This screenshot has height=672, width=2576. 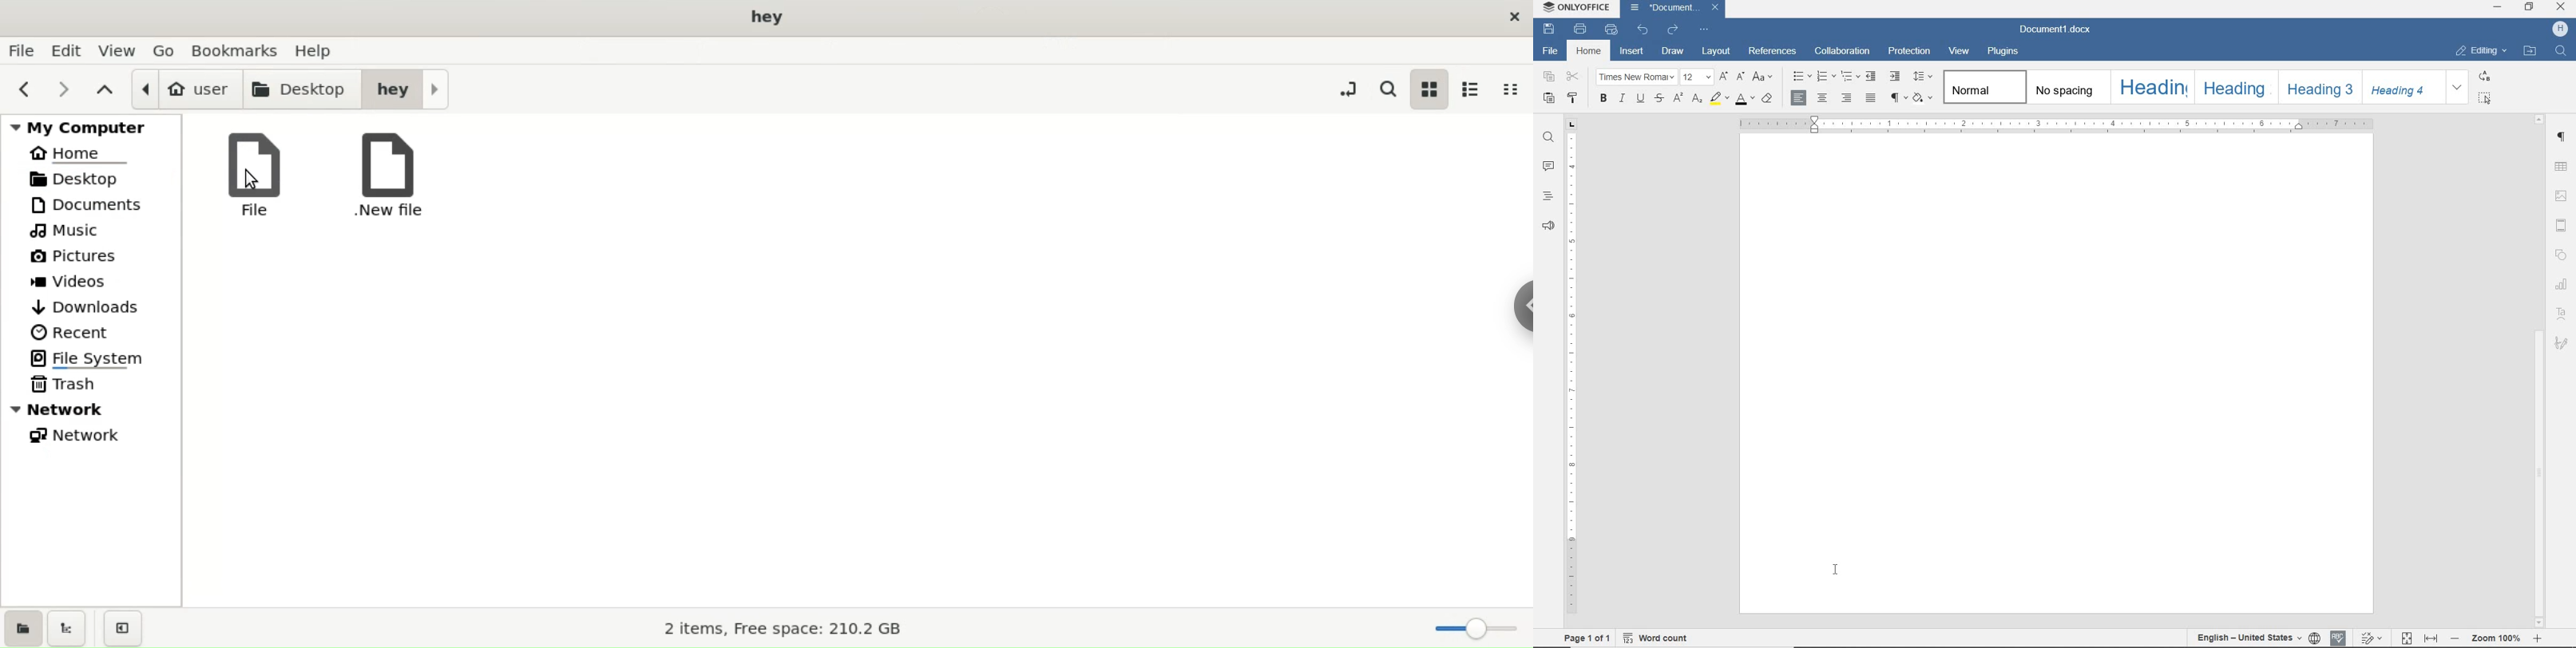 What do you see at coordinates (1643, 31) in the screenshot?
I see `undo` at bounding box center [1643, 31].